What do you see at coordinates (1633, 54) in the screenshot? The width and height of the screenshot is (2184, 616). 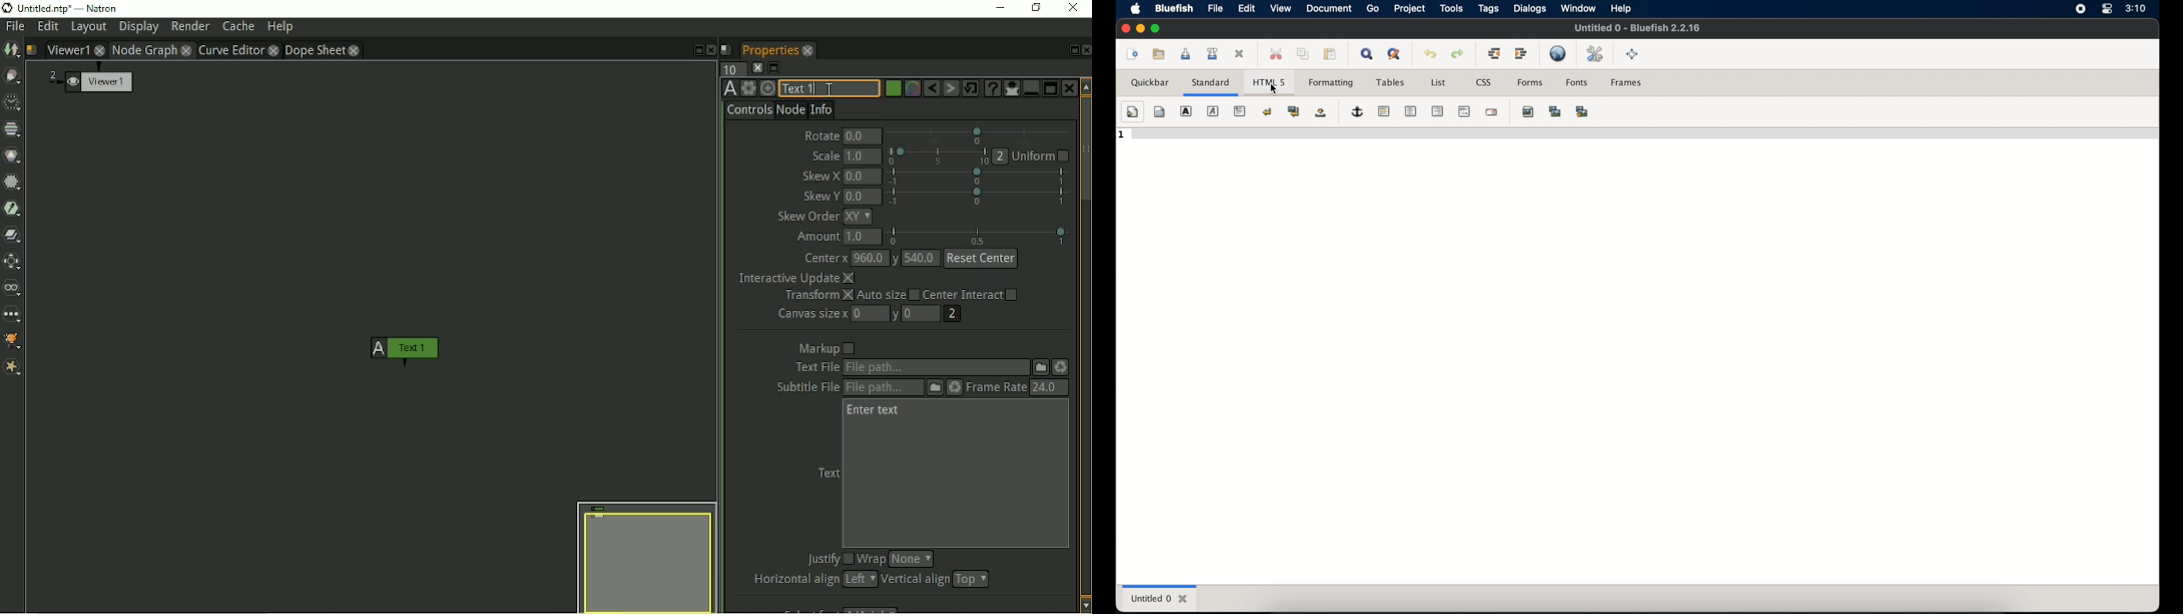 I see `fullscreen ` at bounding box center [1633, 54].